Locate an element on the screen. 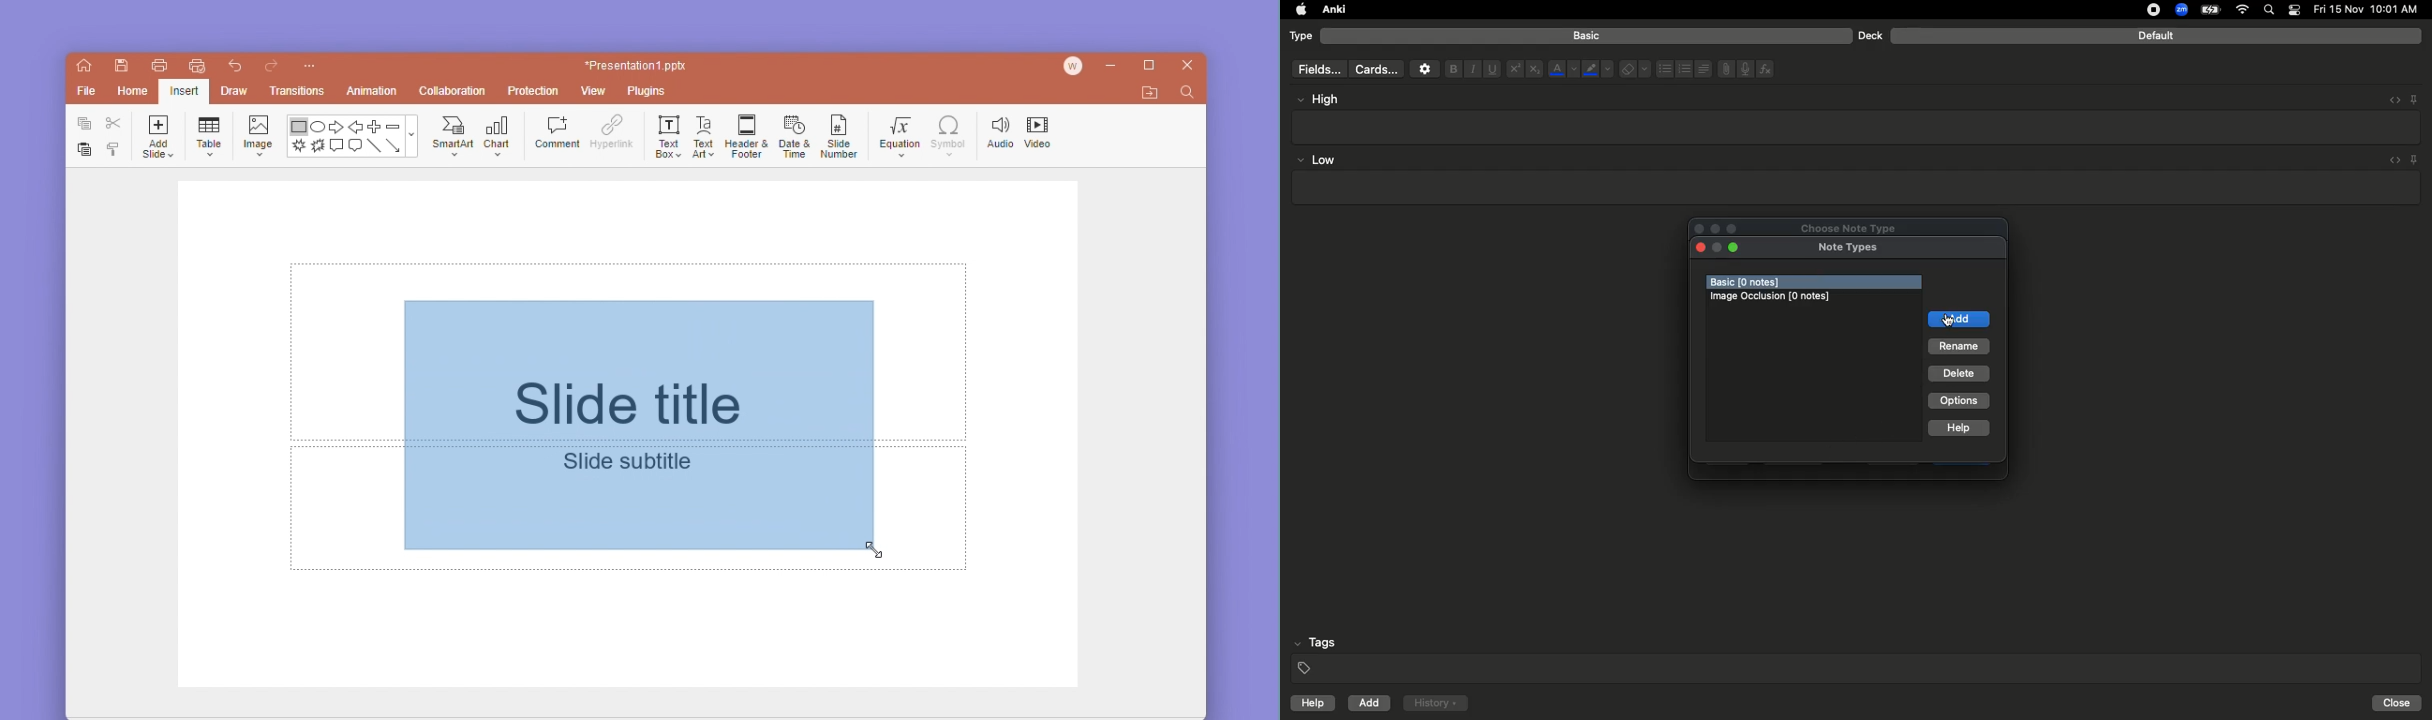 This screenshot has height=728, width=2436. History is located at coordinates (1435, 703).